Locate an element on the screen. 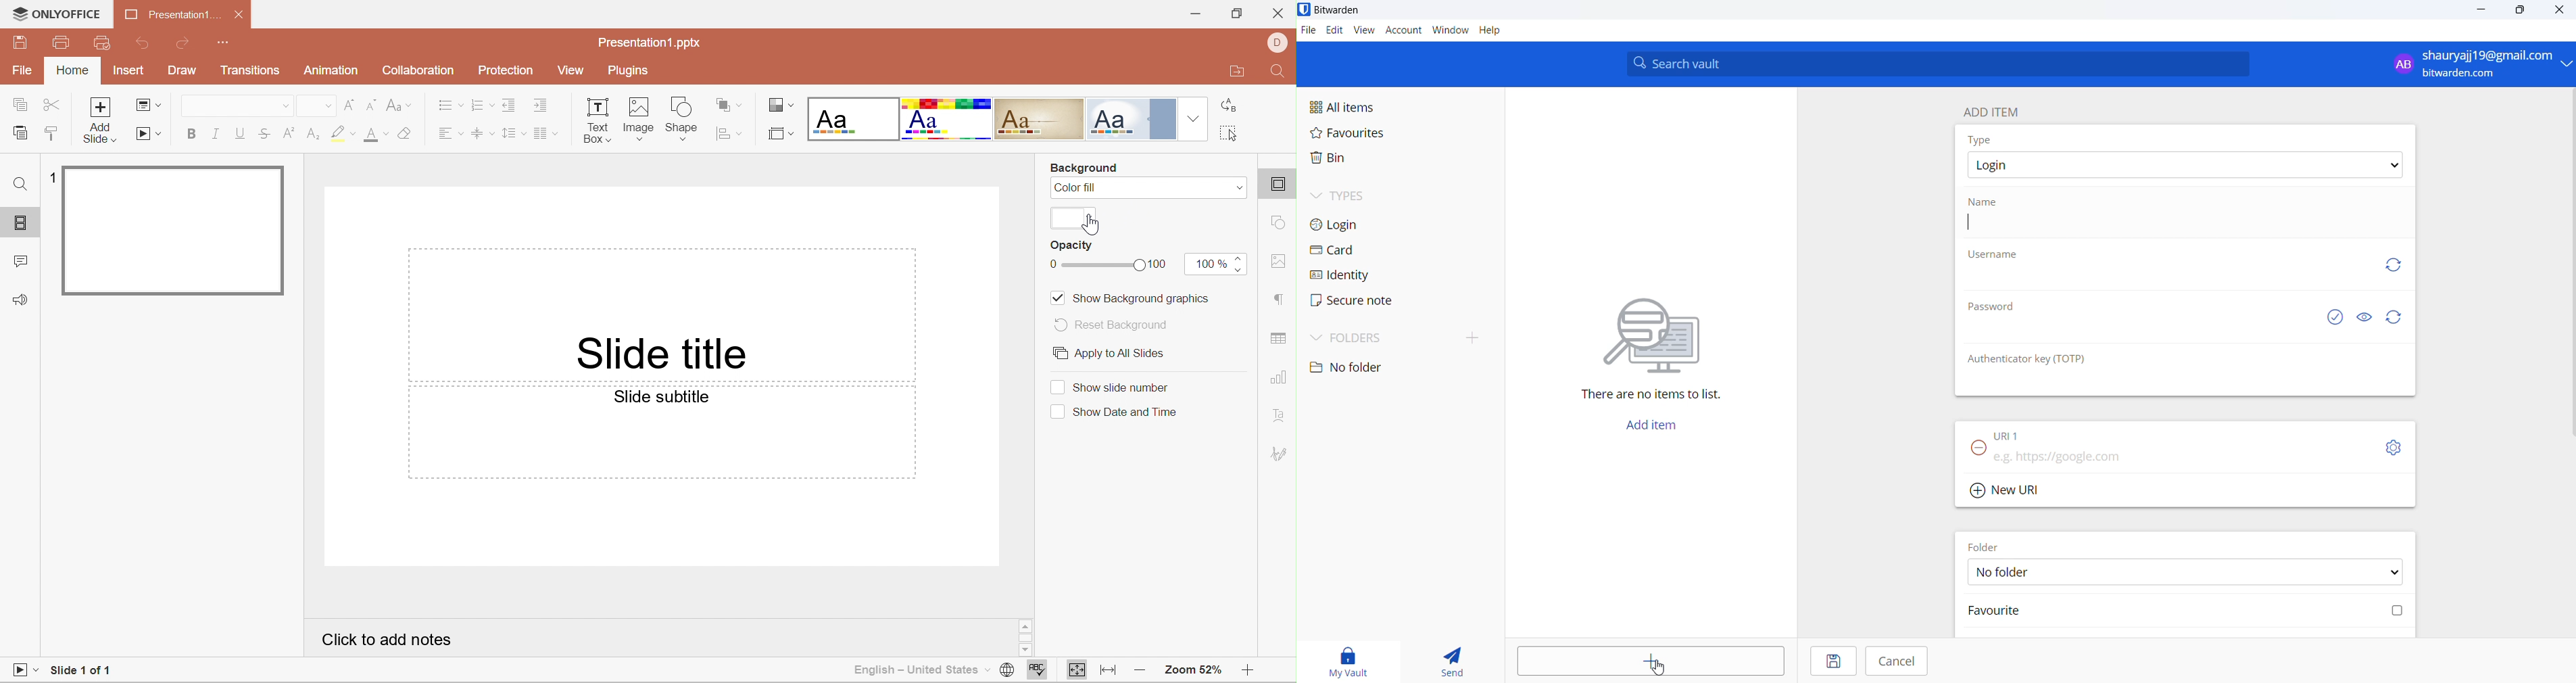 The width and height of the screenshot is (2576, 700). Opacity is located at coordinates (1074, 246).